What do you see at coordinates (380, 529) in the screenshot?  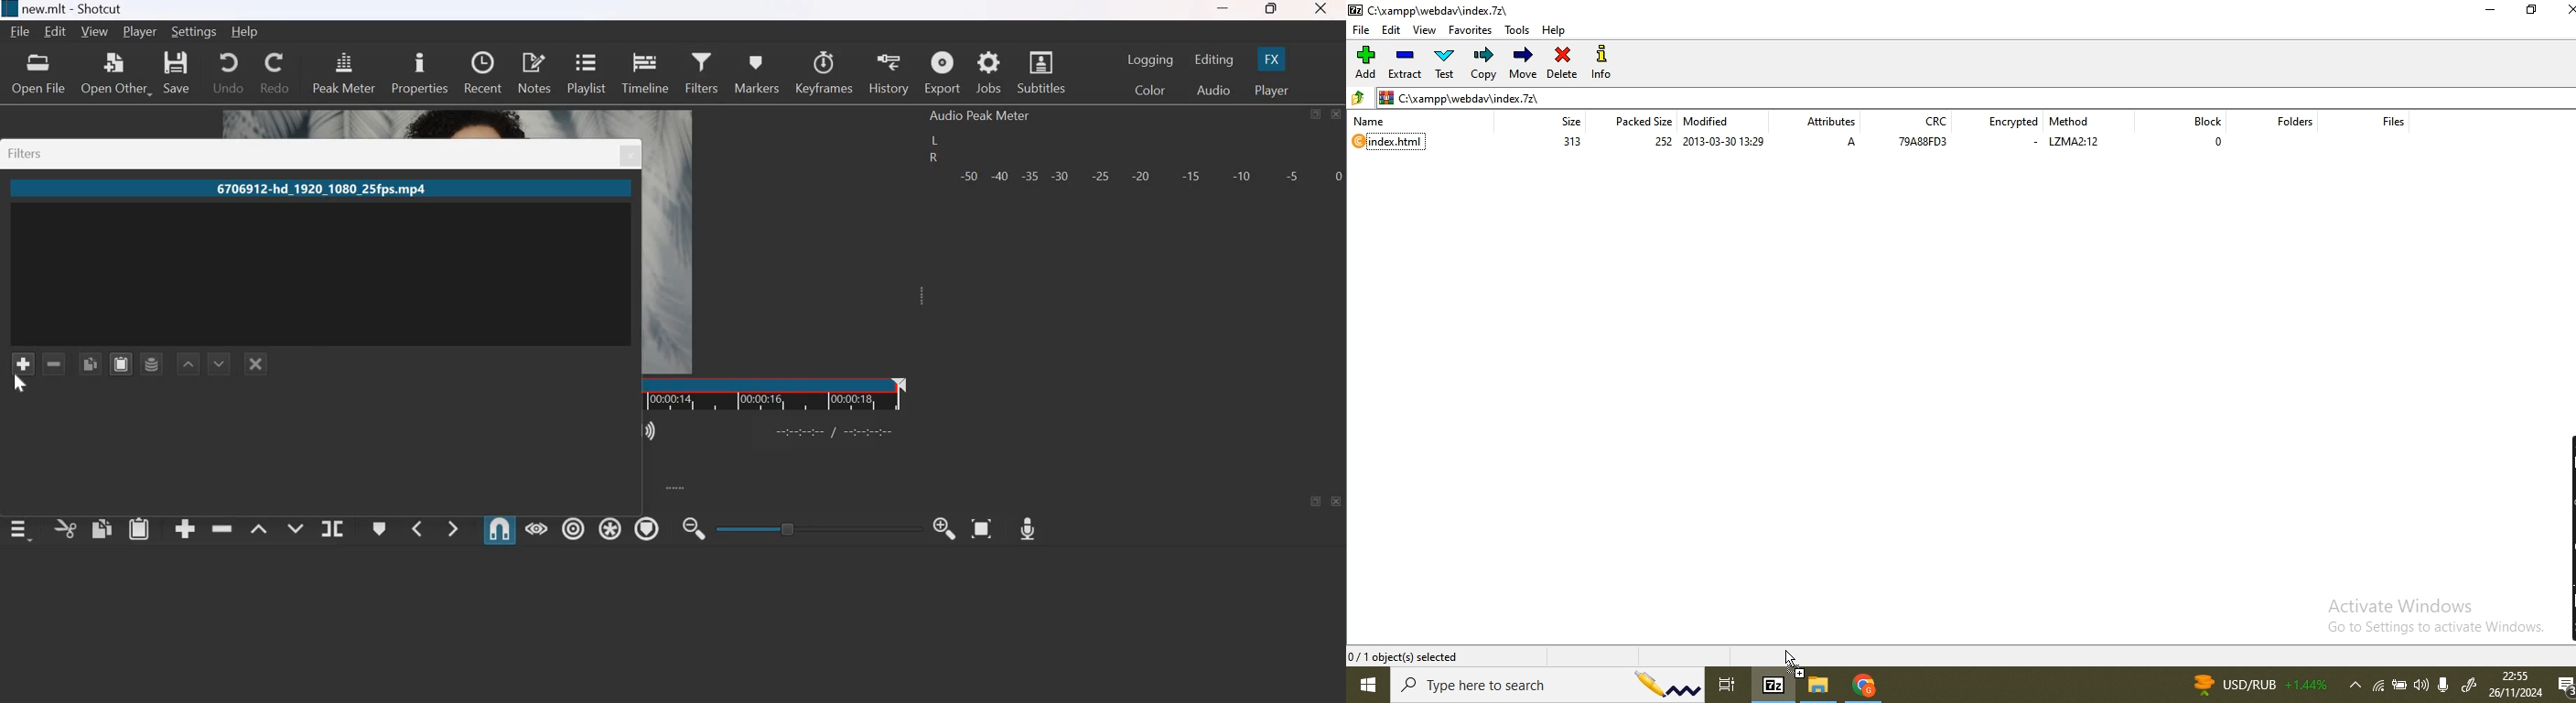 I see `Create/edit marker` at bounding box center [380, 529].